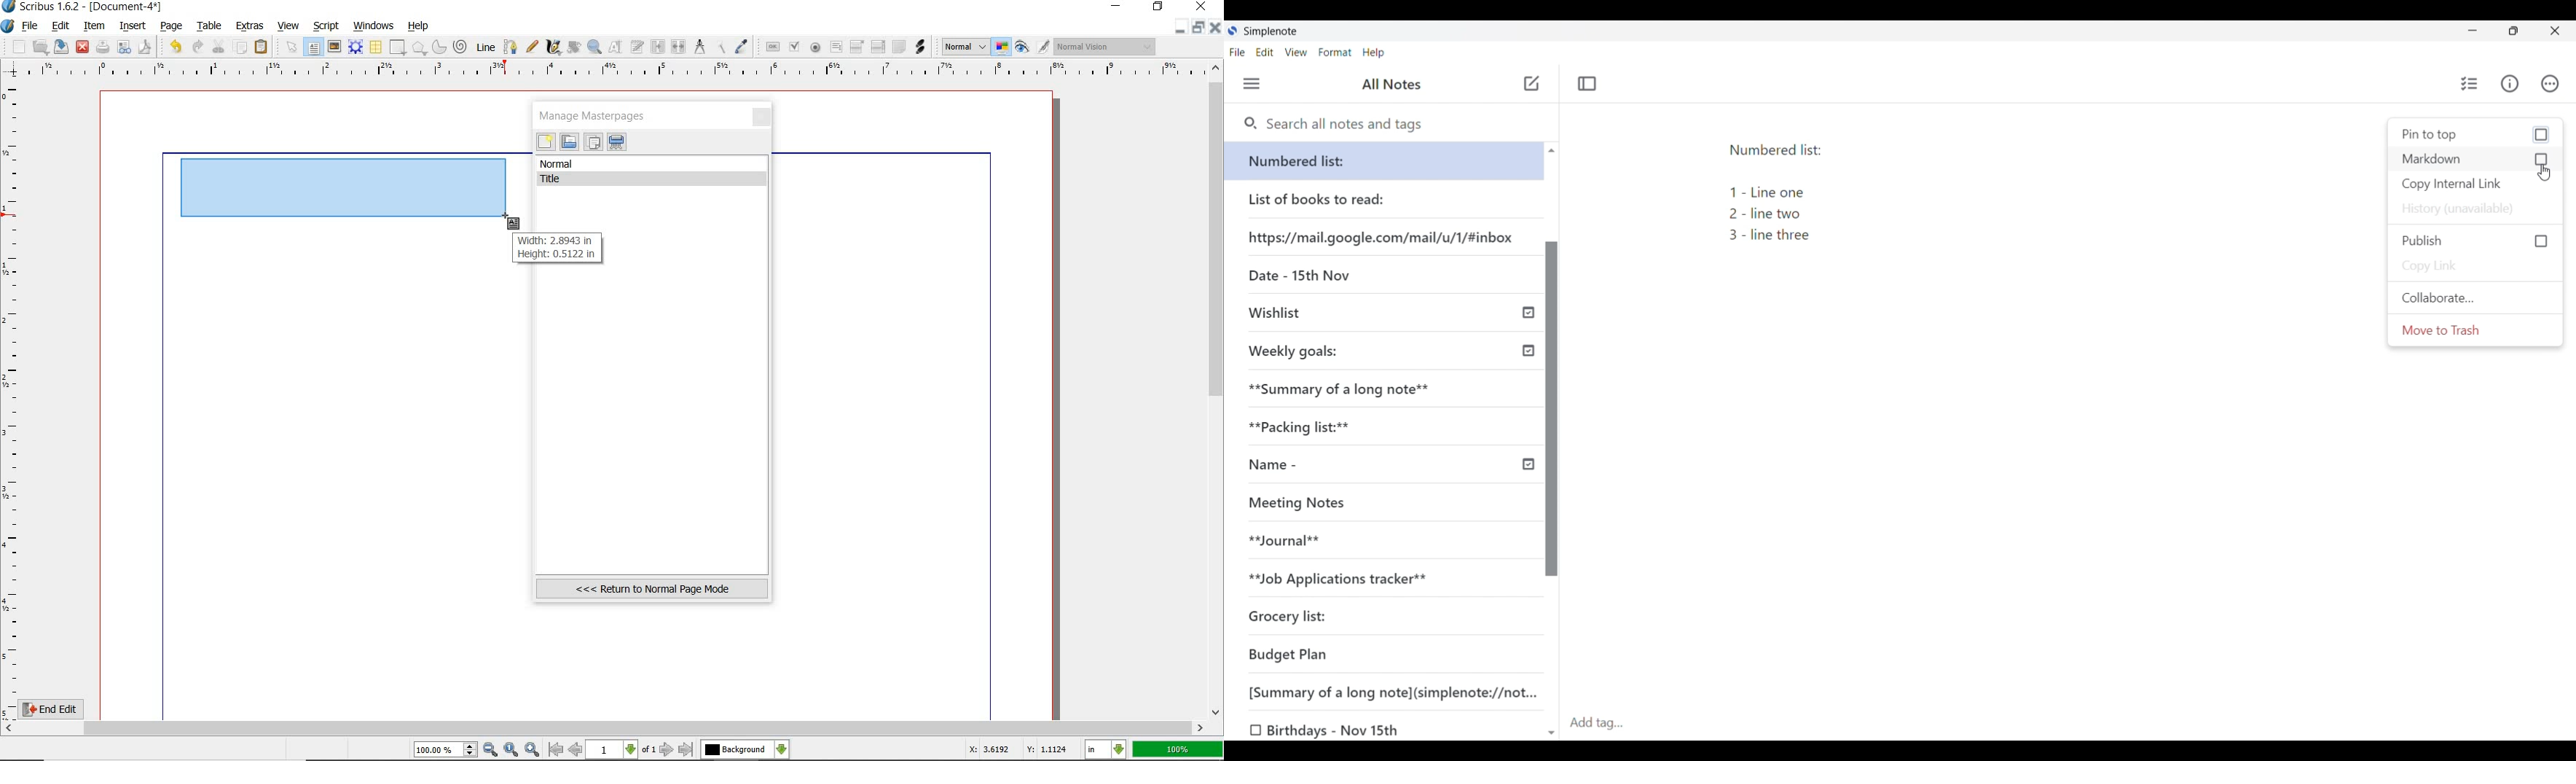 The image size is (2576, 784). Describe the element at coordinates (638, 48) in the screenshot. I see `edit text with story editor` at that location.